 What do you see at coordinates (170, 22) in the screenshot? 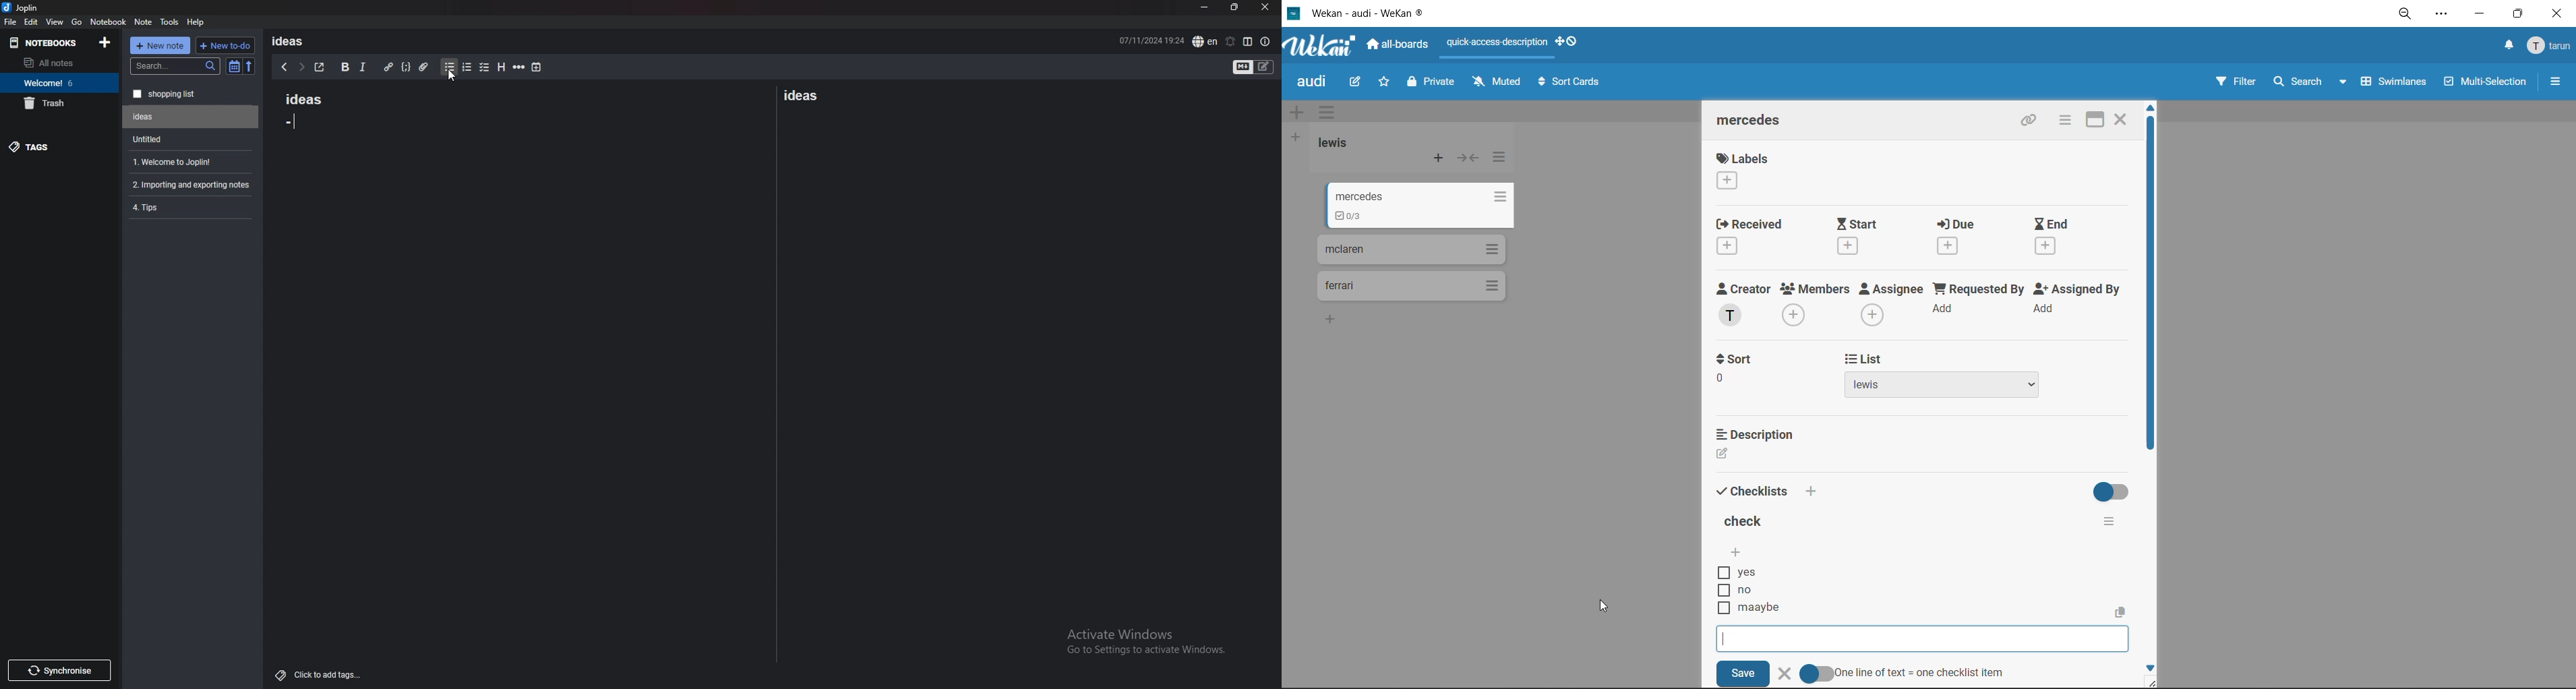
I see `tools` at bounding box center [170, 22].